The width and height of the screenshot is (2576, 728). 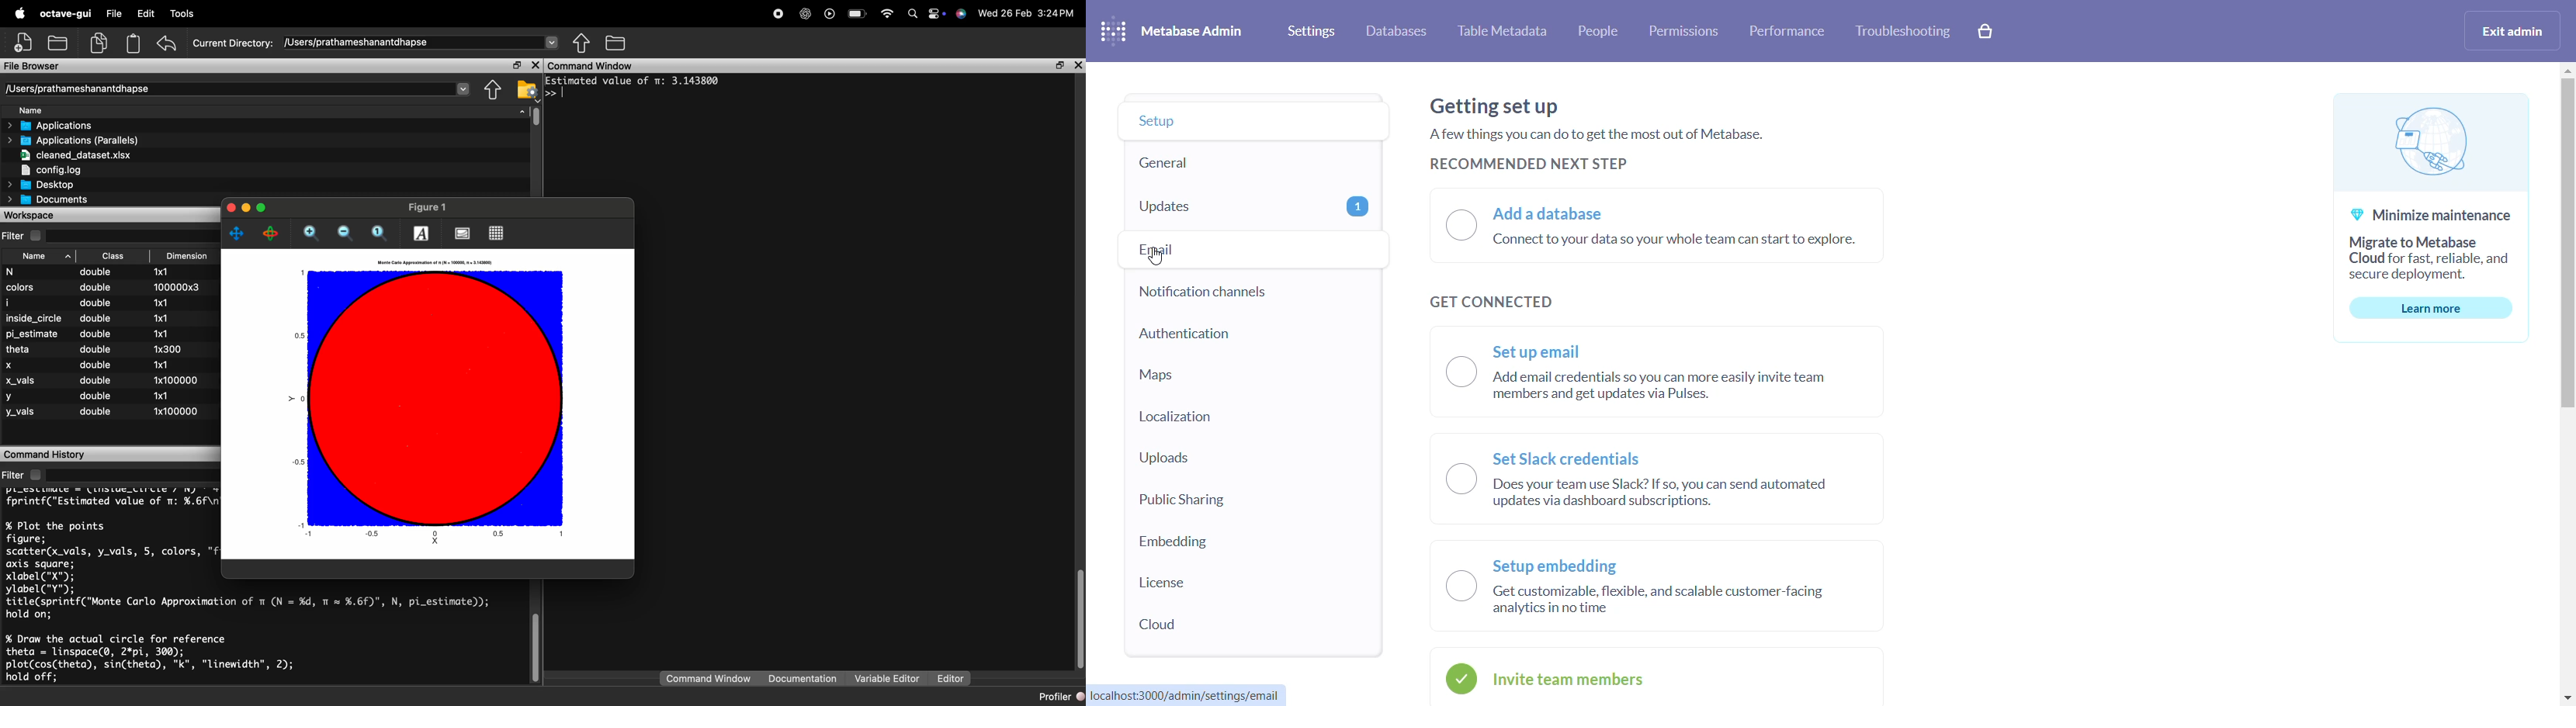 What do you see at coordinates (1223, 416) in the screenshot?
I see `localization` at bounding box center [1223, 416].